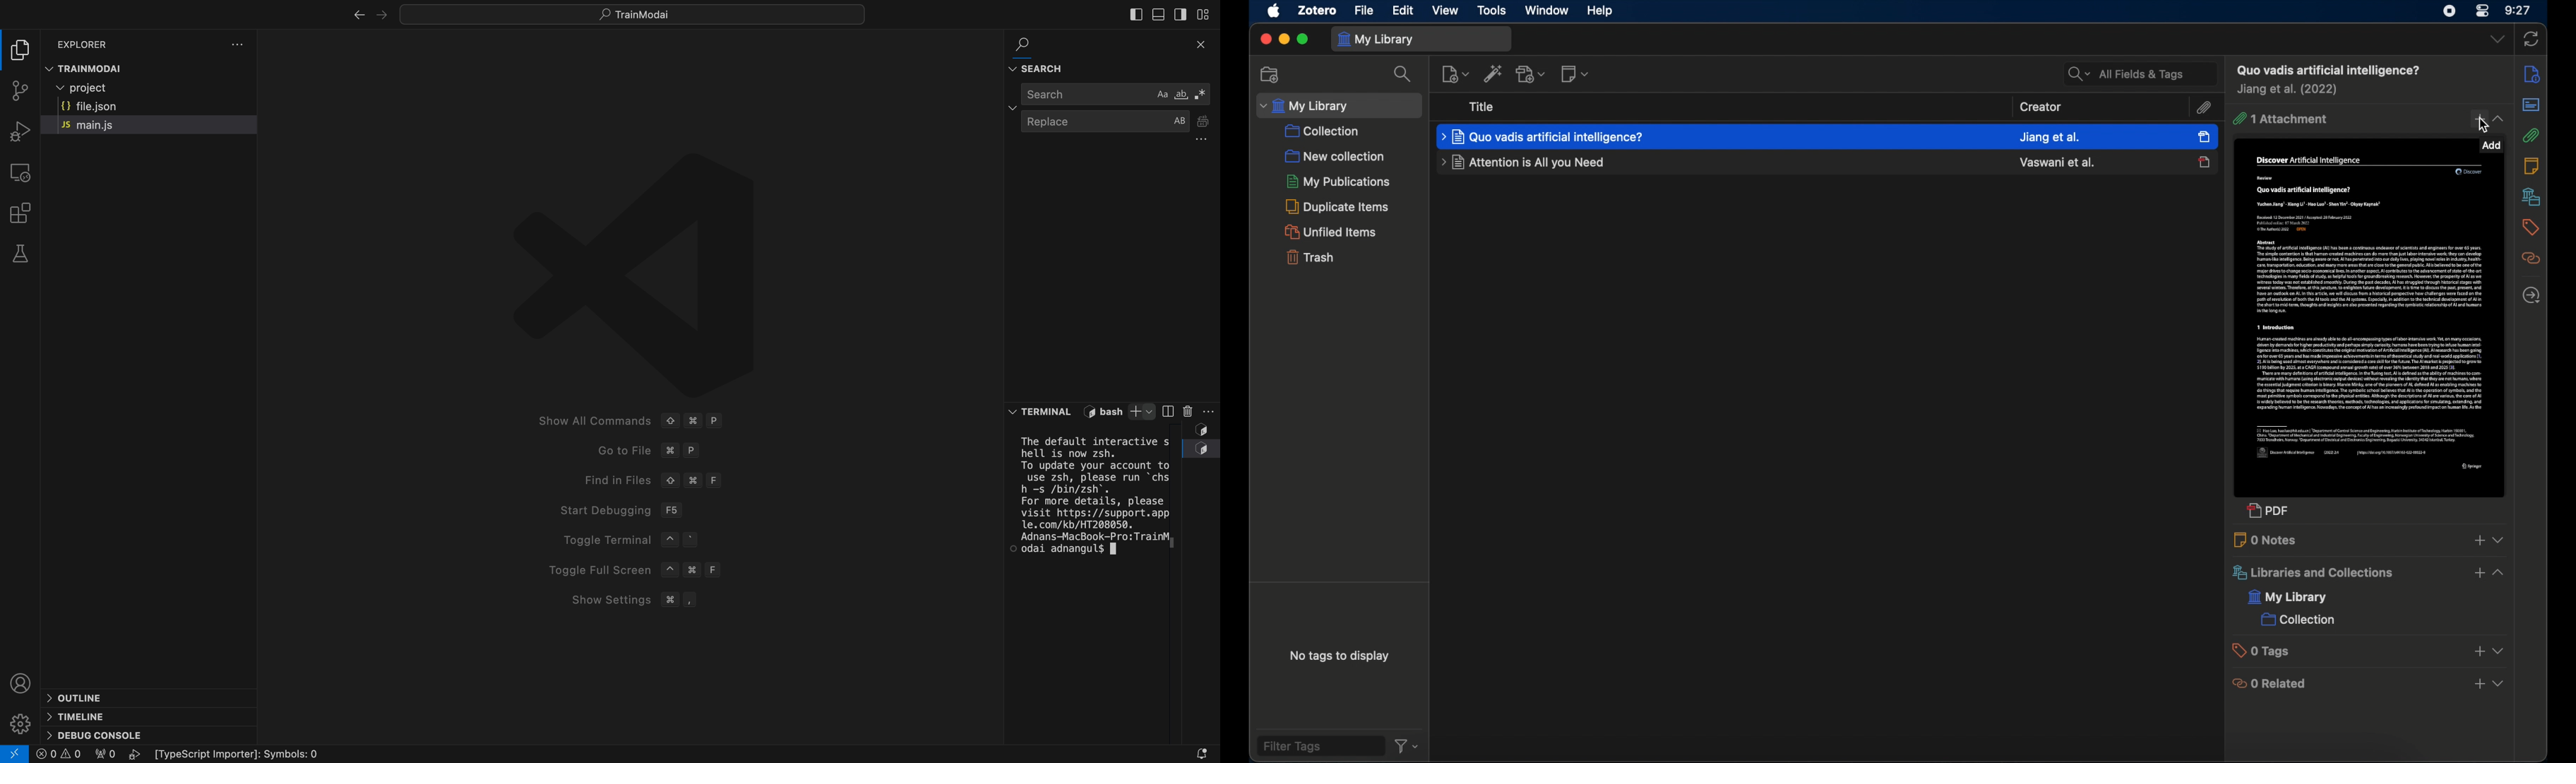 Image resolution: width=2576 pixels, height=784 pixels. Describe the element at coordinates (2056, 162) in the screenshot. I see `creator` at that location.